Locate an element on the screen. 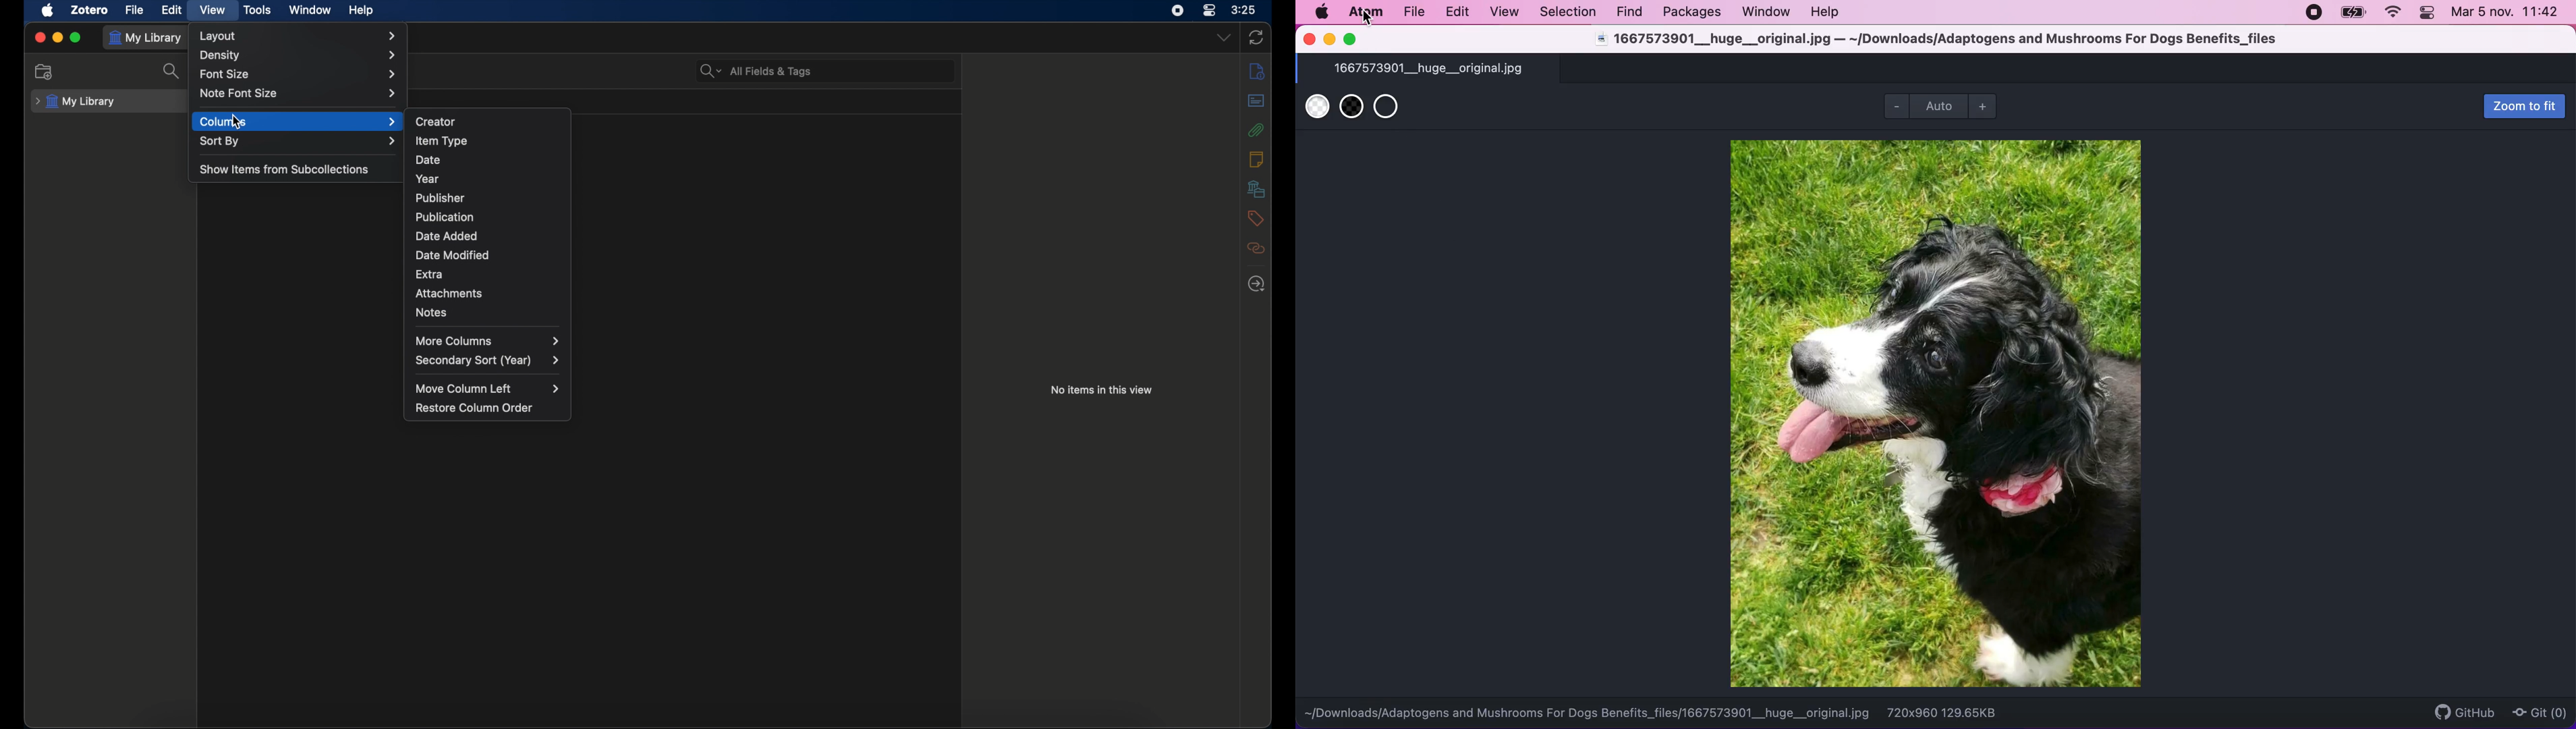  my library is located at coordinates (146, 38).